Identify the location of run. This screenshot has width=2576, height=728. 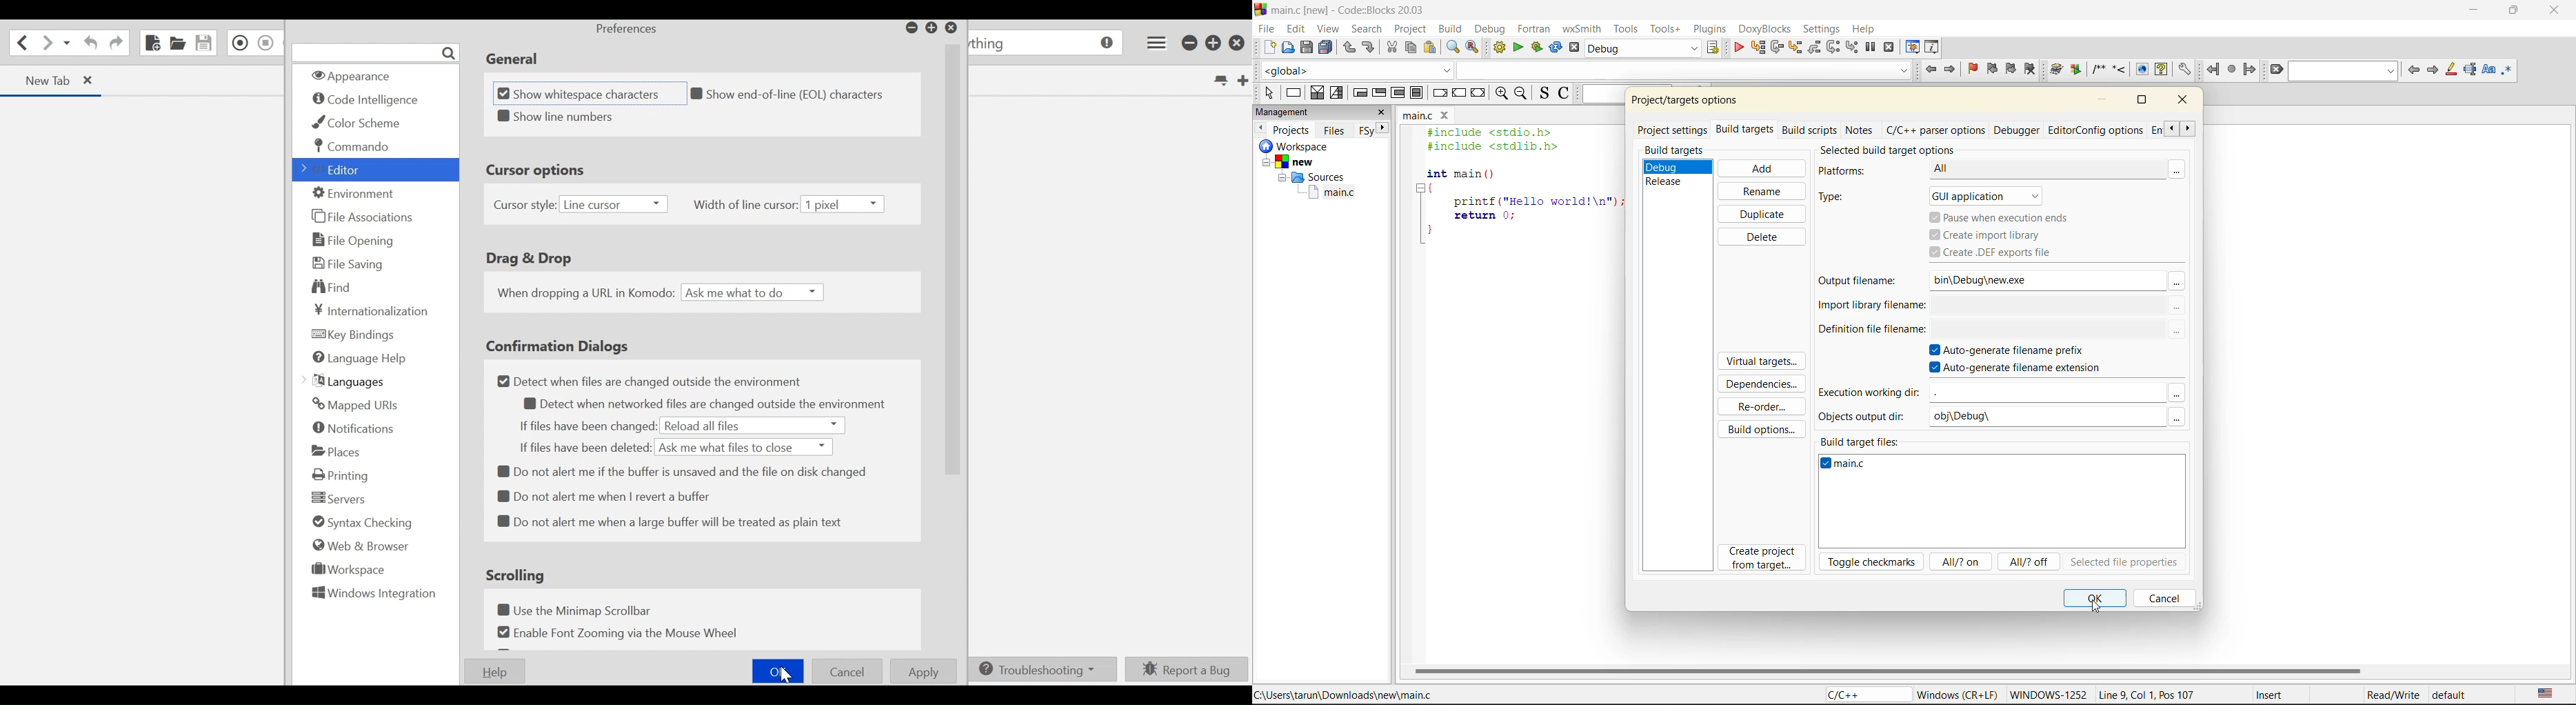
(1519, 46).